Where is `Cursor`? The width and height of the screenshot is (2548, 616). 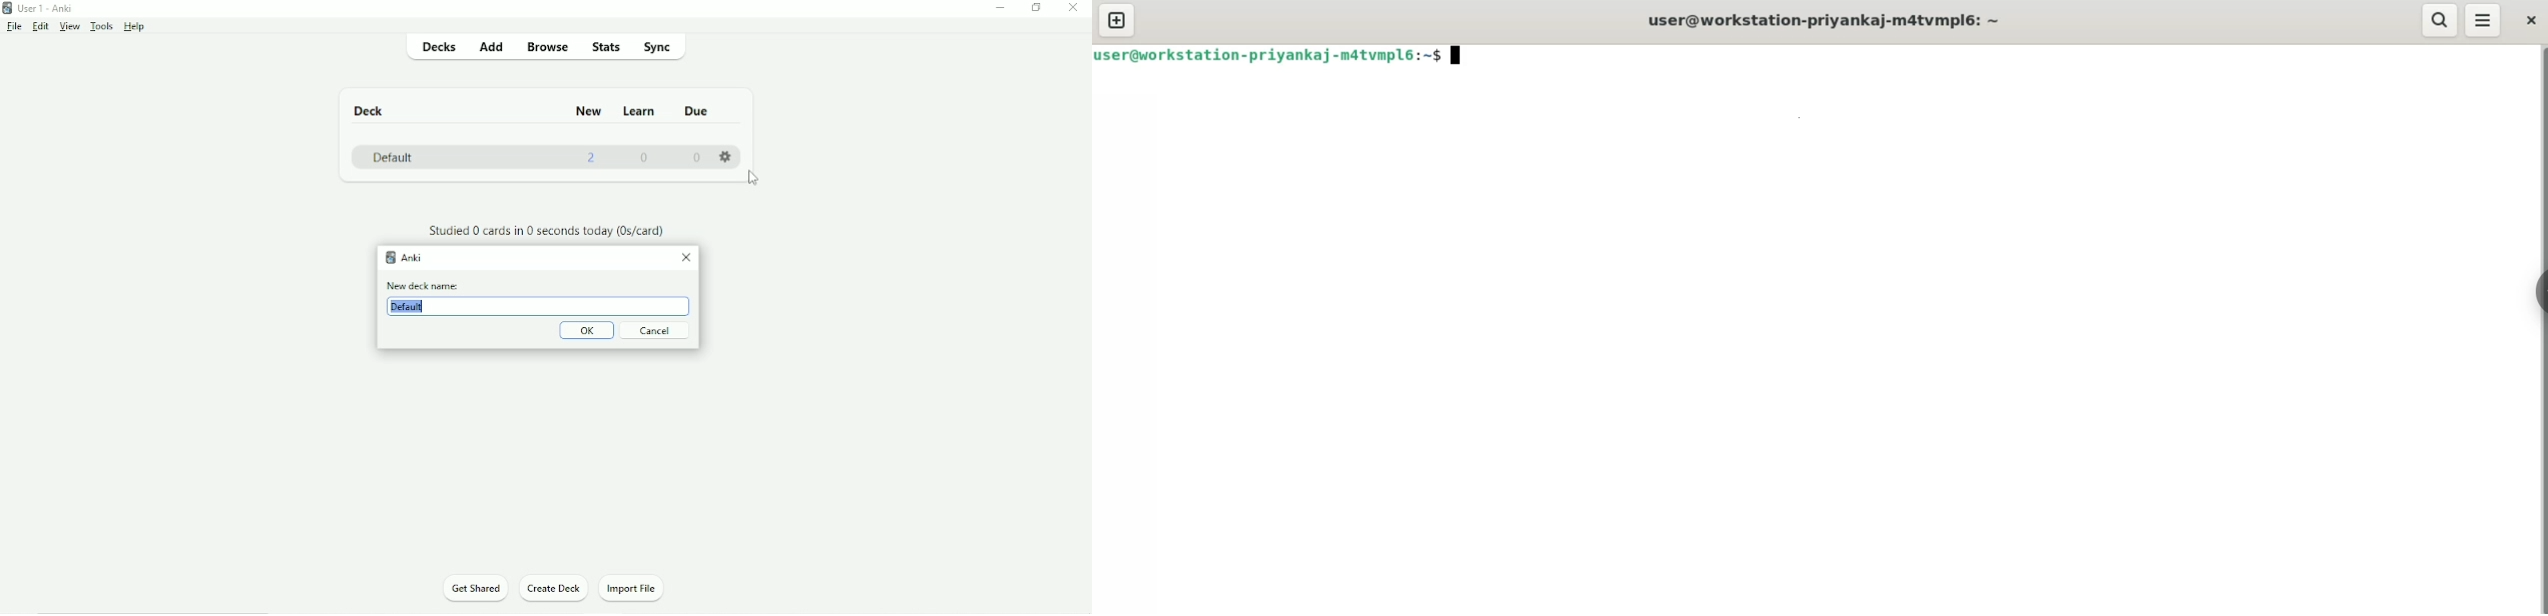
Cursor is located at coordinates (756, 178).